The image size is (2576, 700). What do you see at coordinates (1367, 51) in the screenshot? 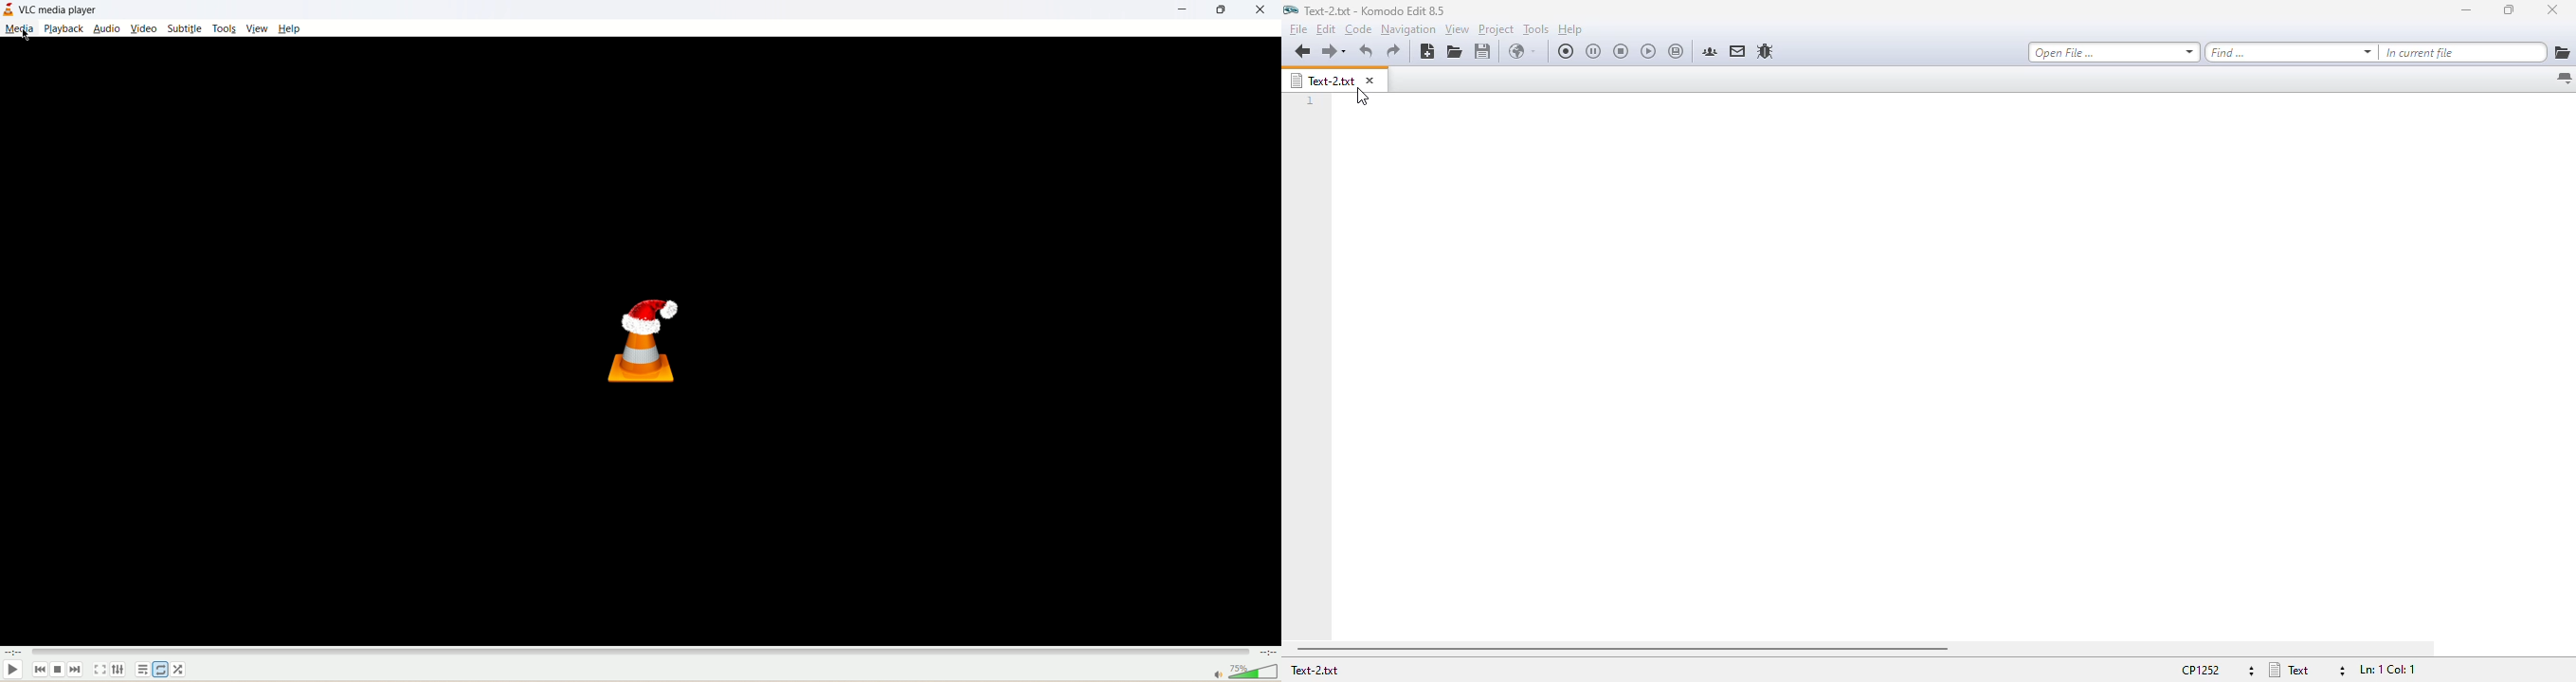
I see `undo last action` at bounding box center [1367, 51].